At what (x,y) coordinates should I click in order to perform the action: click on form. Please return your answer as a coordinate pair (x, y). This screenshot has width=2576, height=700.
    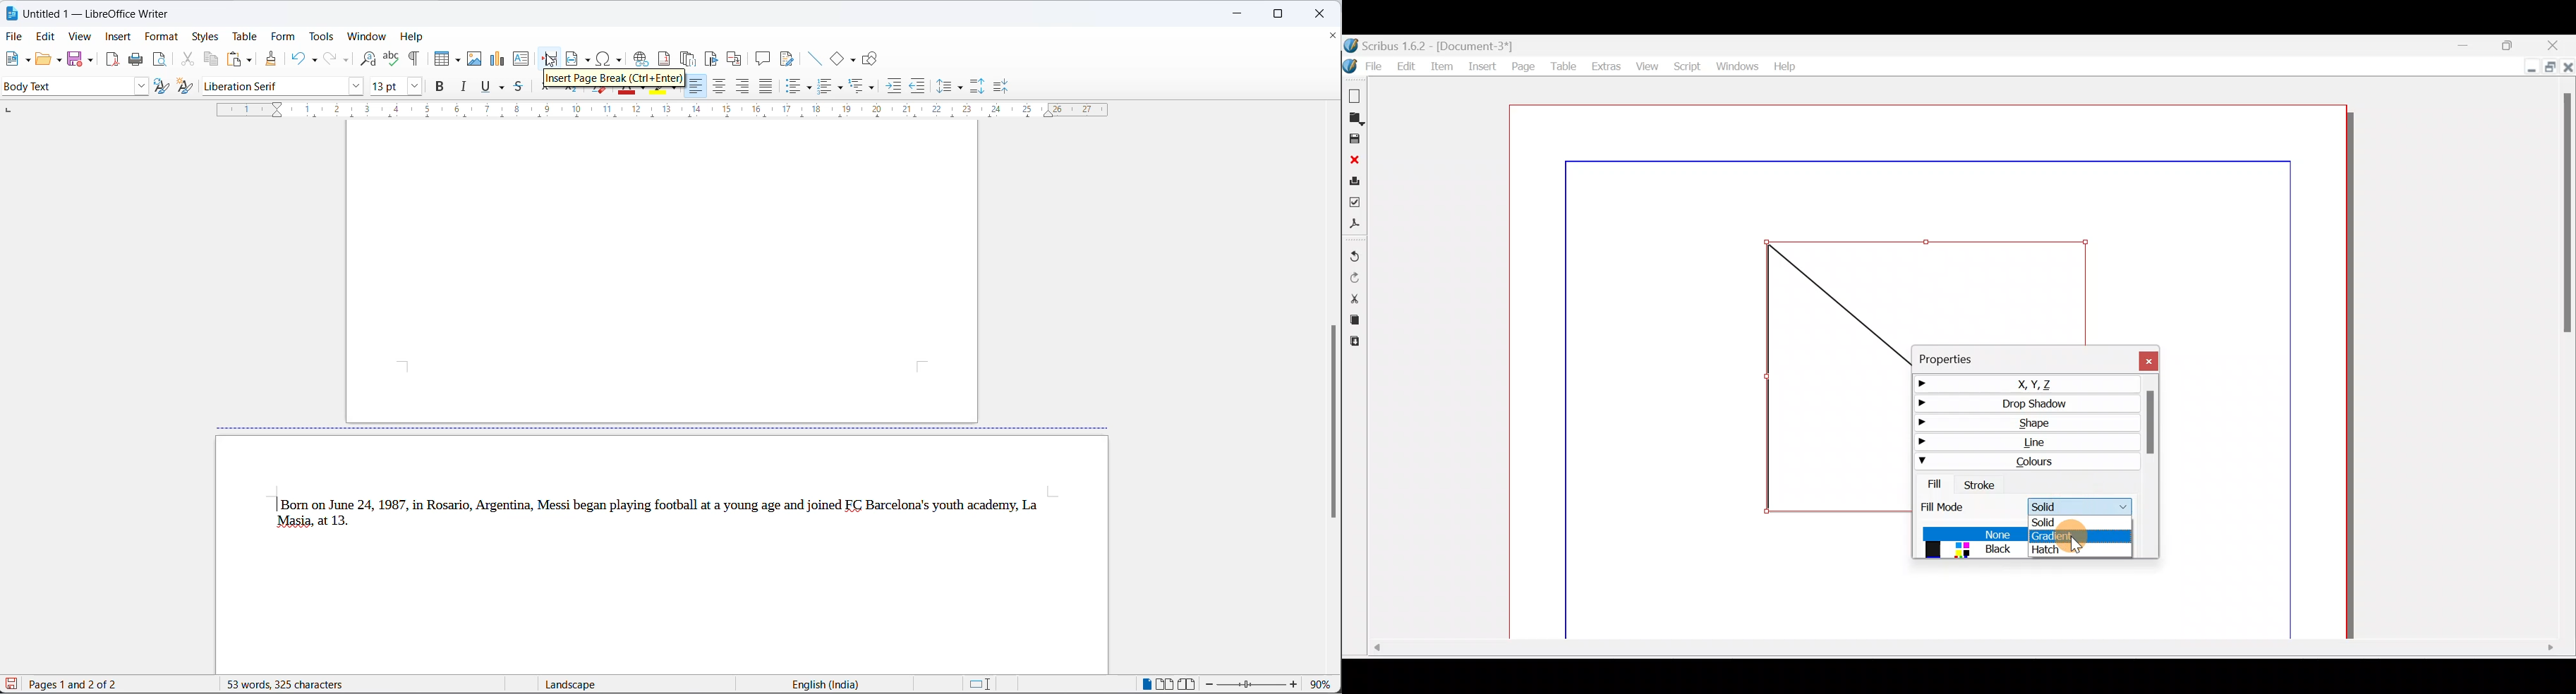
    Looking at the image, I should click on (285, 36).